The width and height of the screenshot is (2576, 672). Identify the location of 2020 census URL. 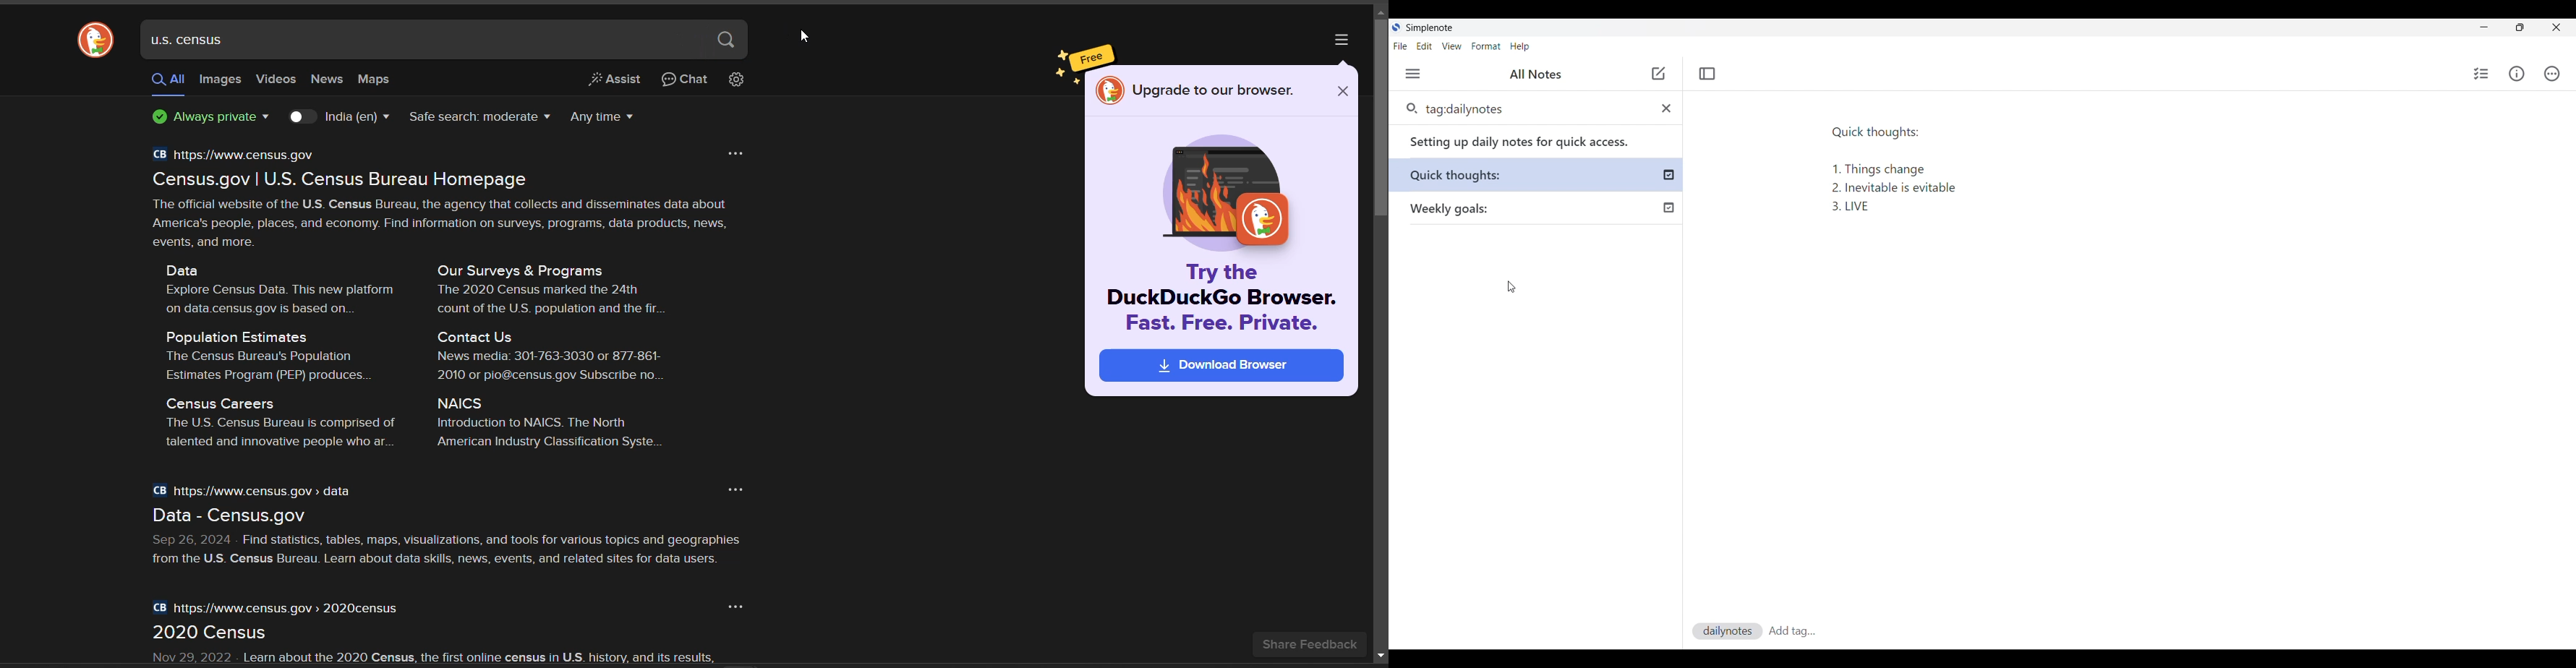
(279, 609).